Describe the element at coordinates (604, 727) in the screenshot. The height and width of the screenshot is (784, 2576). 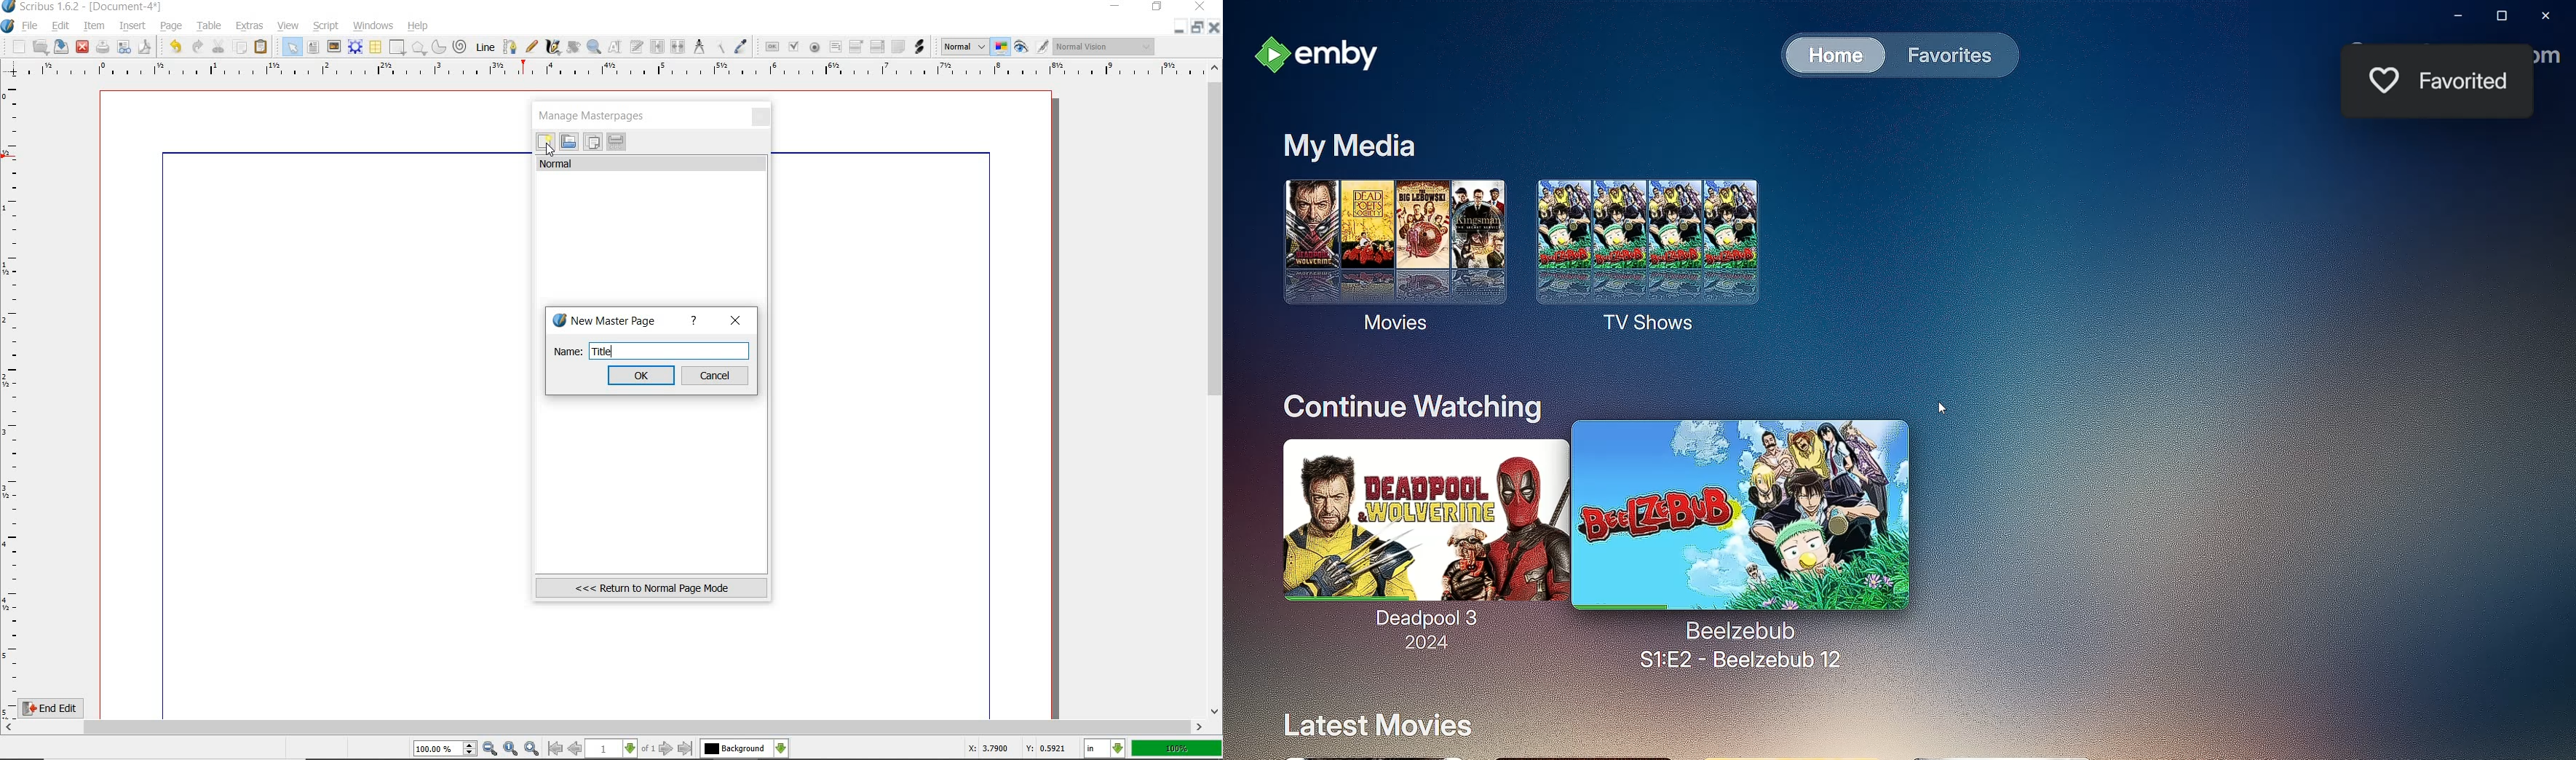
I see `scrollbar` at that location.